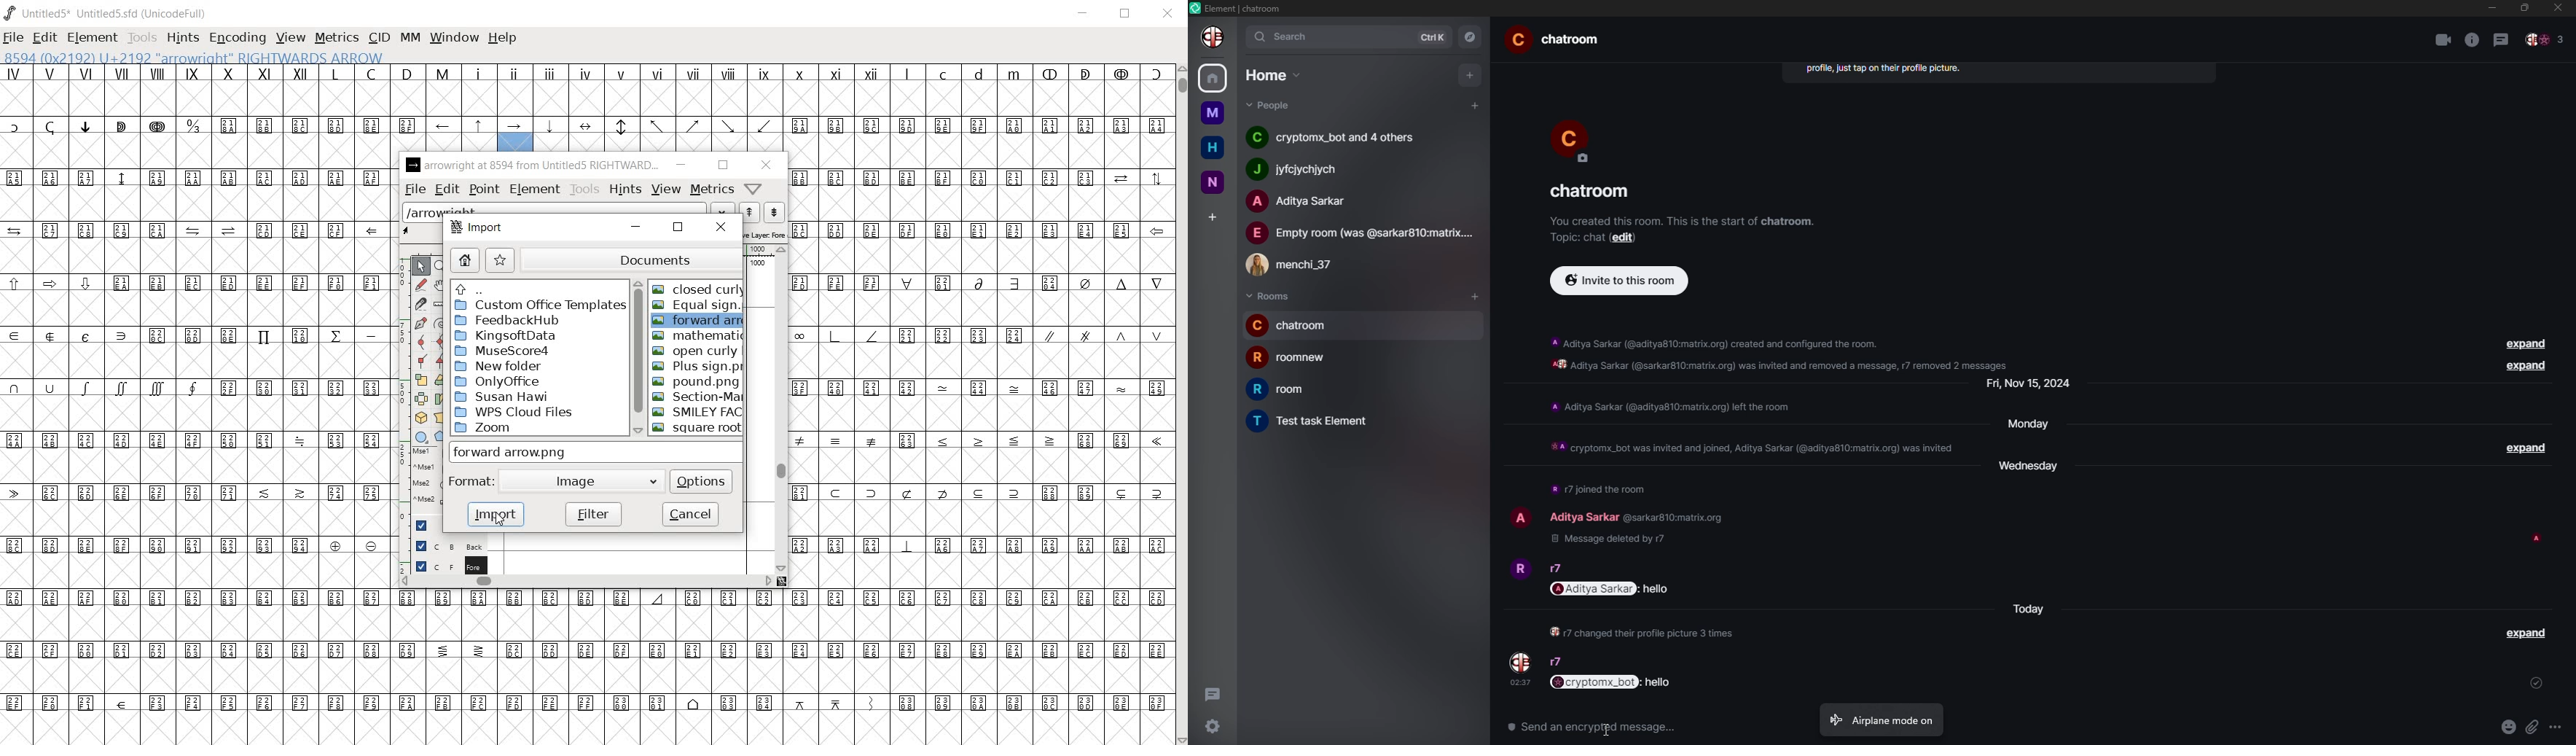  Describe the element at coordinates (697, 367) in the screenshot. I see `plus sign.png` at that location.